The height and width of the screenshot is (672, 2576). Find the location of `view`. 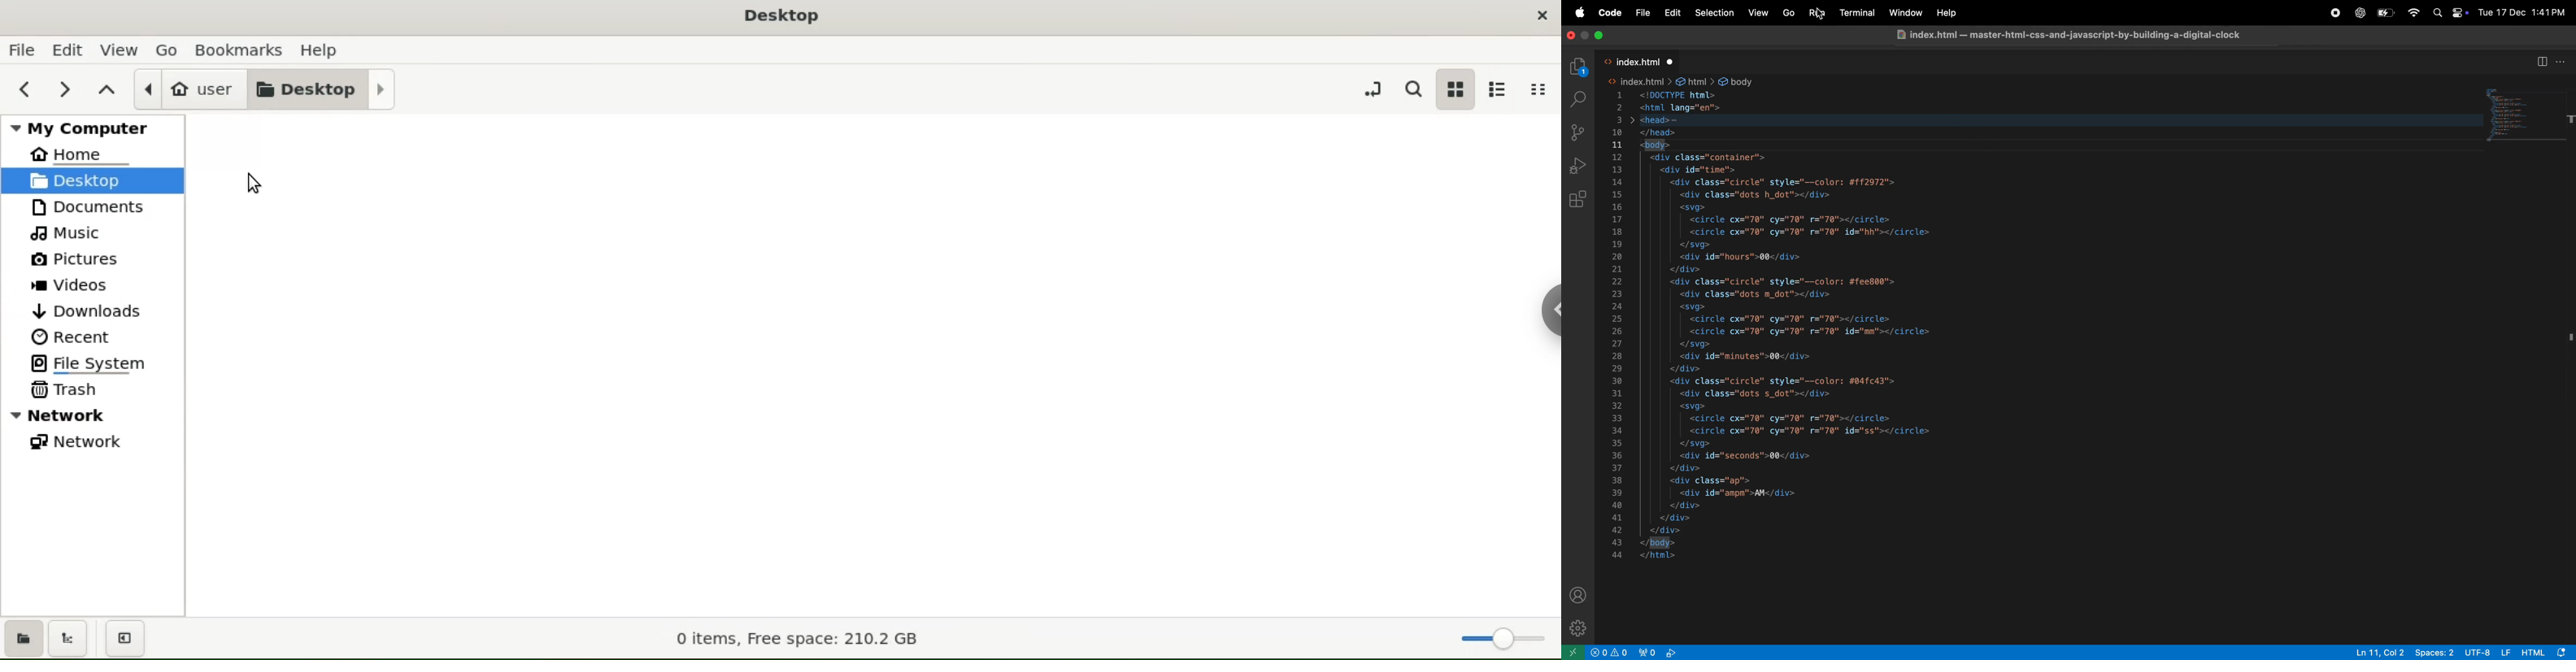

view is located at coordinates (120, 49).